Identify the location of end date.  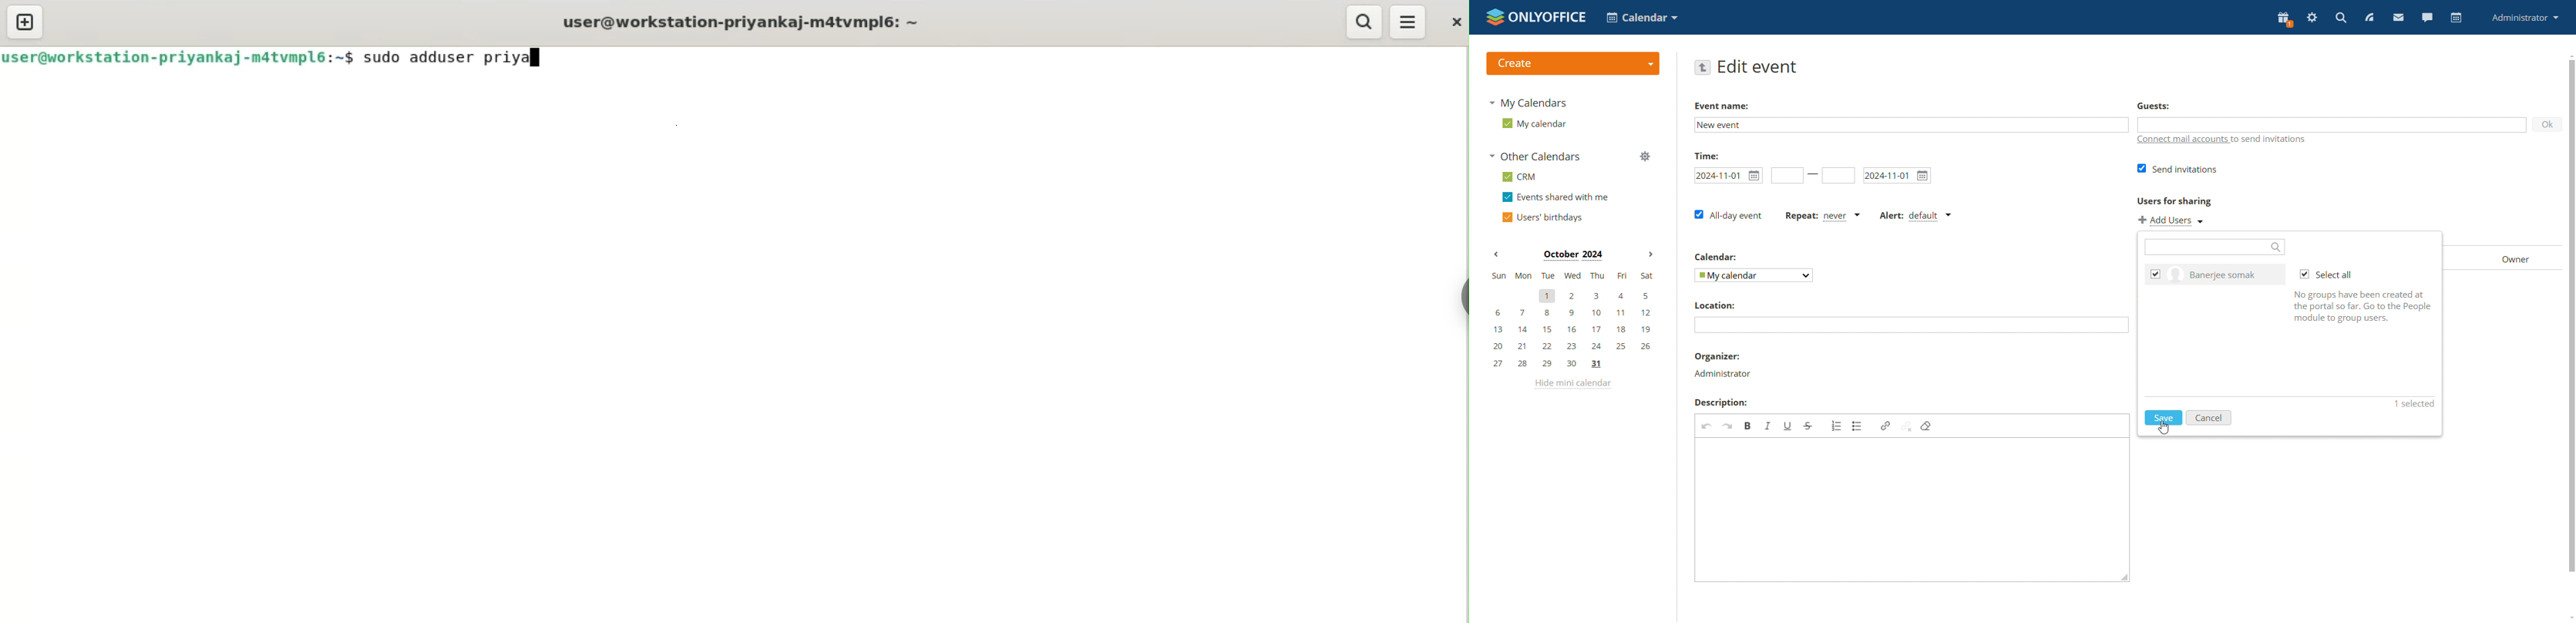
(1839, 175).